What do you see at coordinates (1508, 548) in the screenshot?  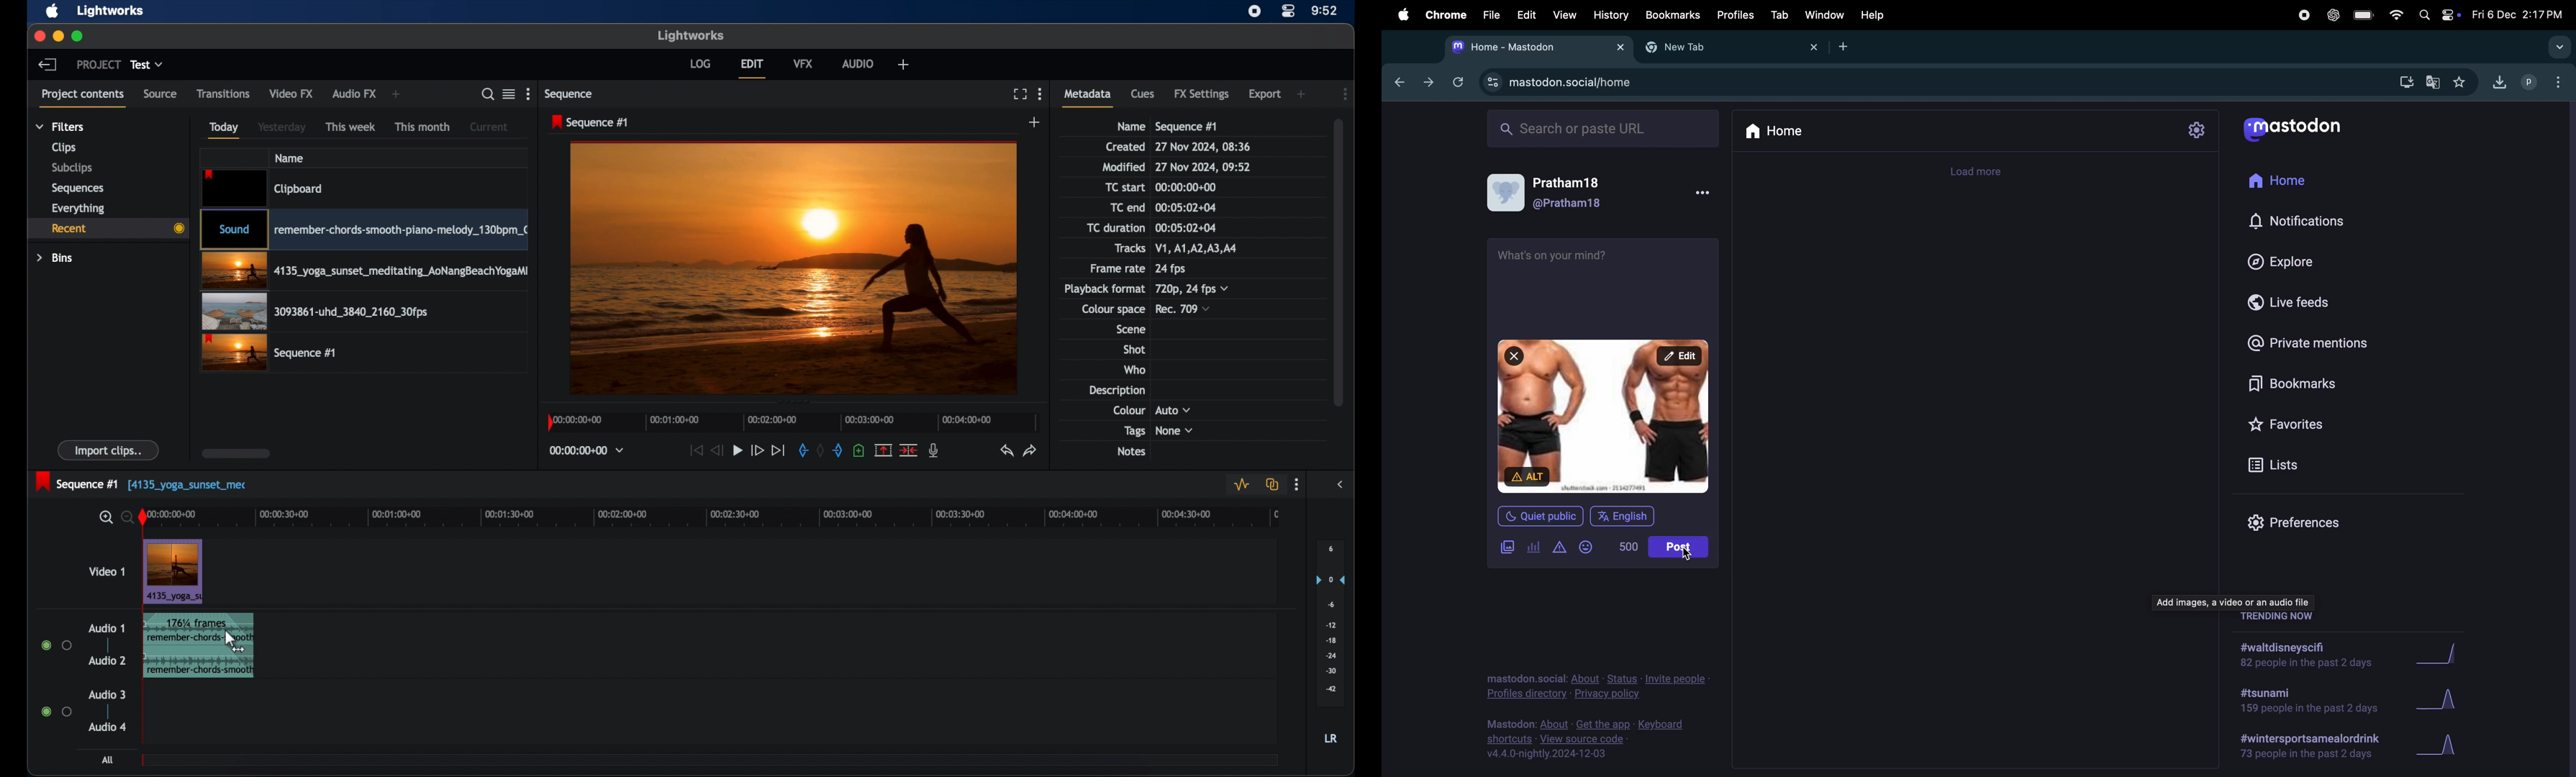 I see `add image` at bounding box center [1508, 548].